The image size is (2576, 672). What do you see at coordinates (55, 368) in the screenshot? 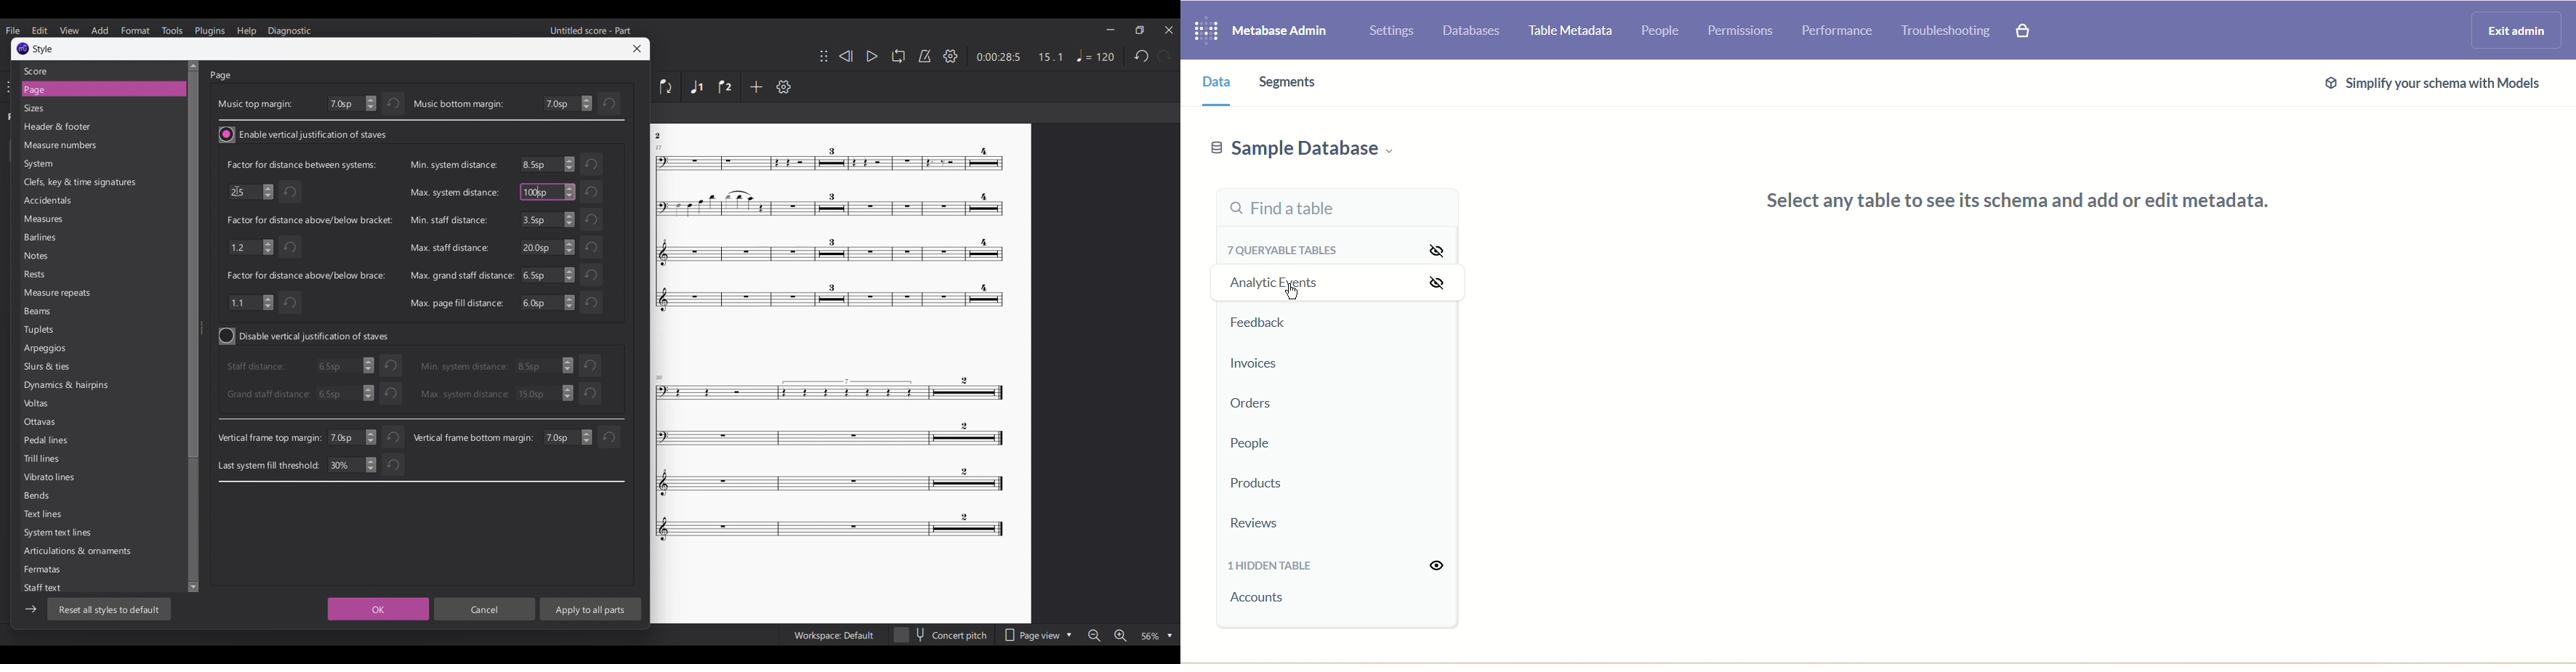
I see `Shurs & ties` at bounding box center [55, 368].